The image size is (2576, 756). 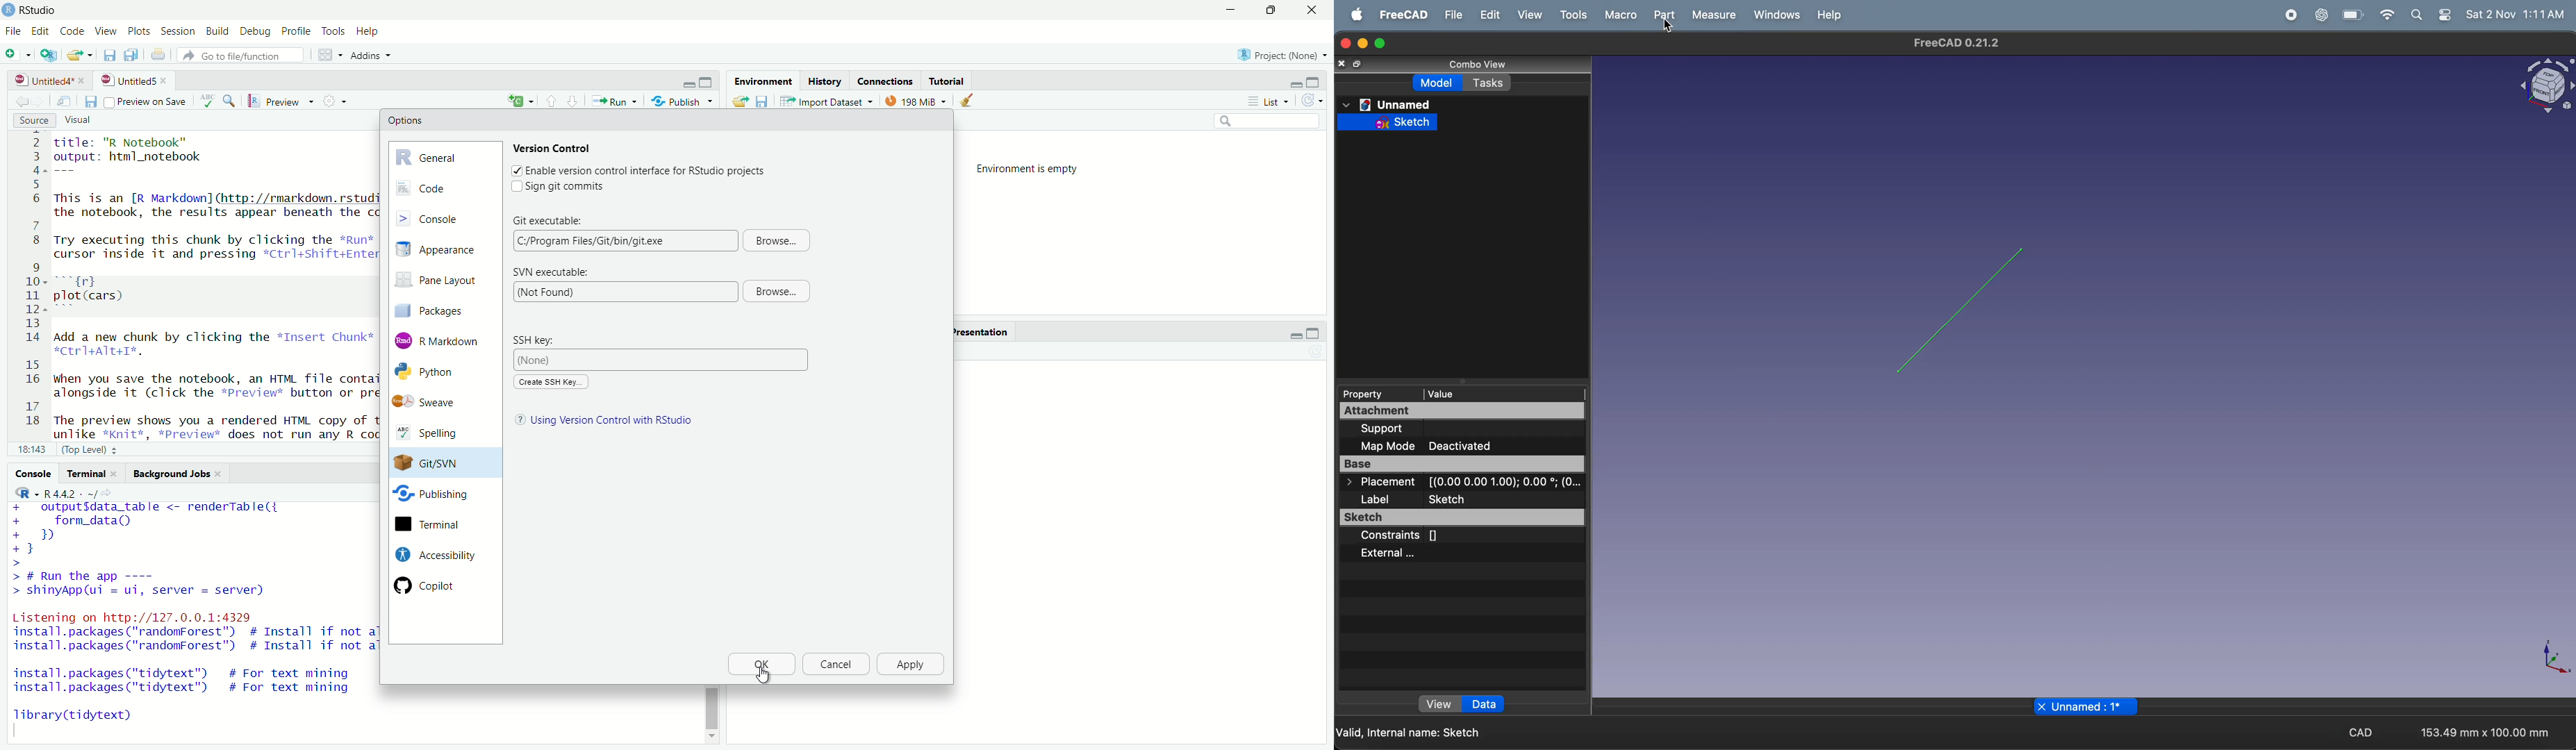 I want to click on Project: (None) , so click(x=1278, y=53).